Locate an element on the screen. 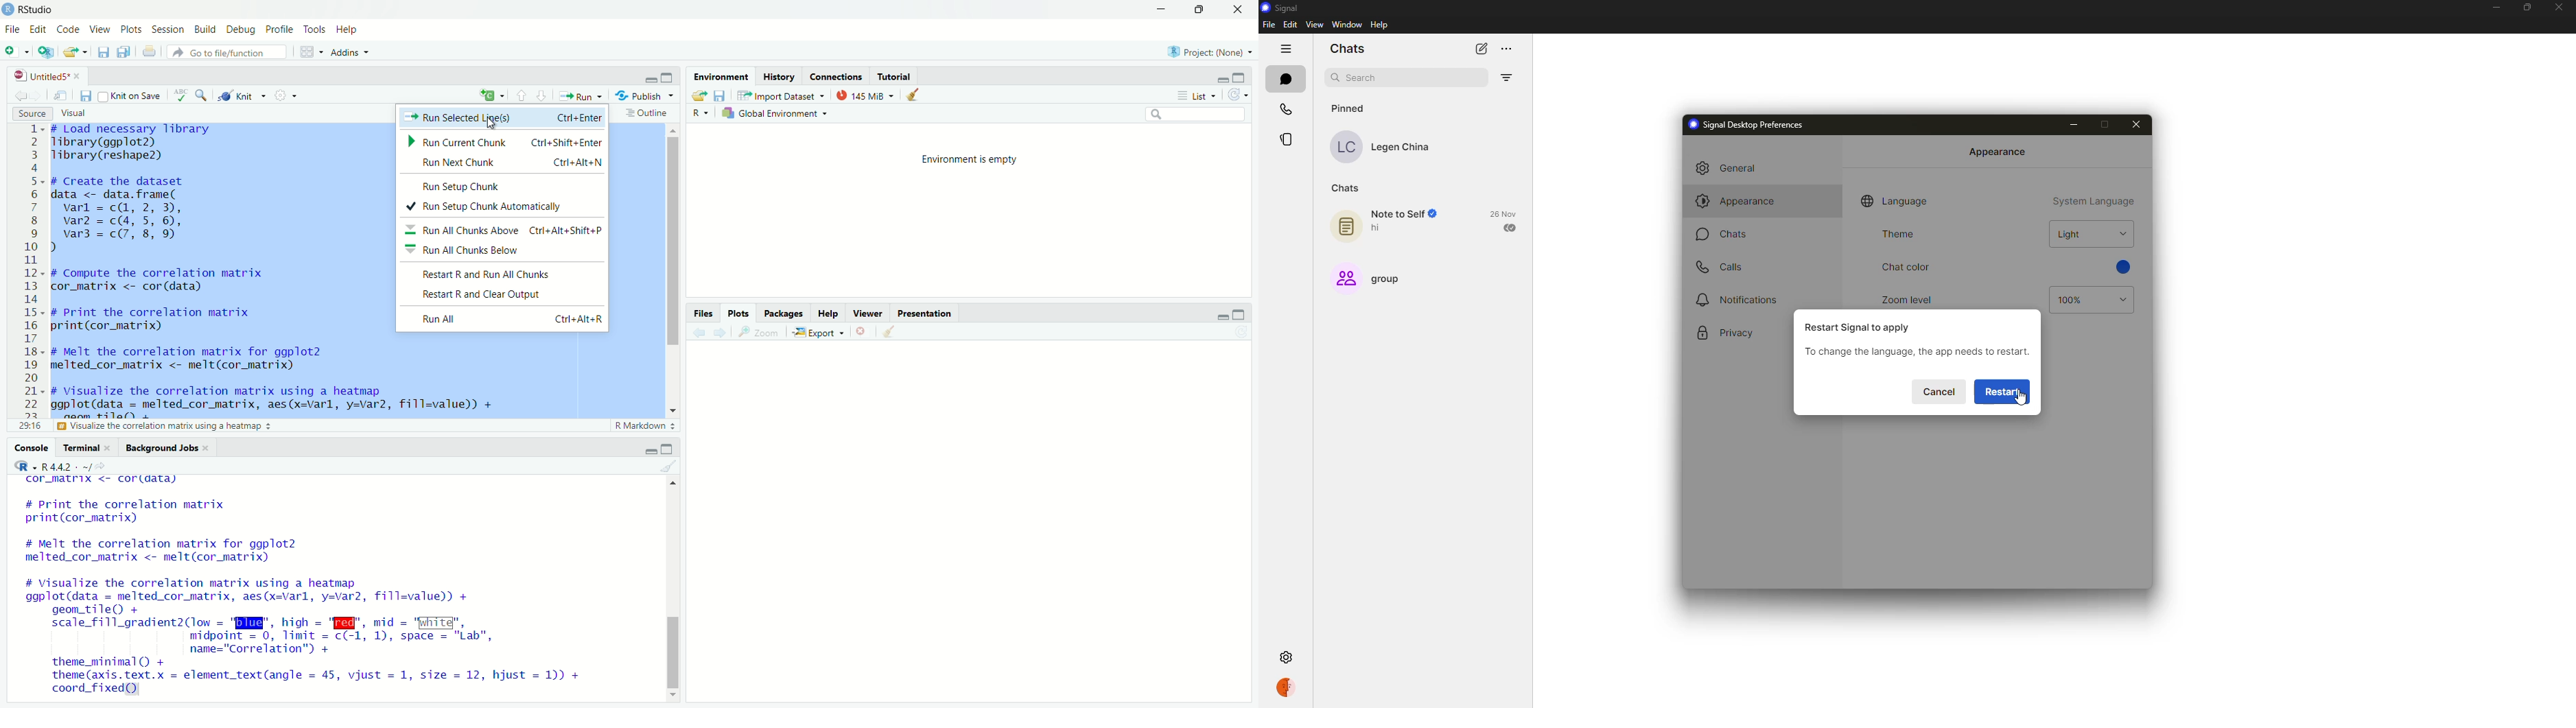 This screenshot has height=728, width=2576. cursor is located at coordinates (490, 124).